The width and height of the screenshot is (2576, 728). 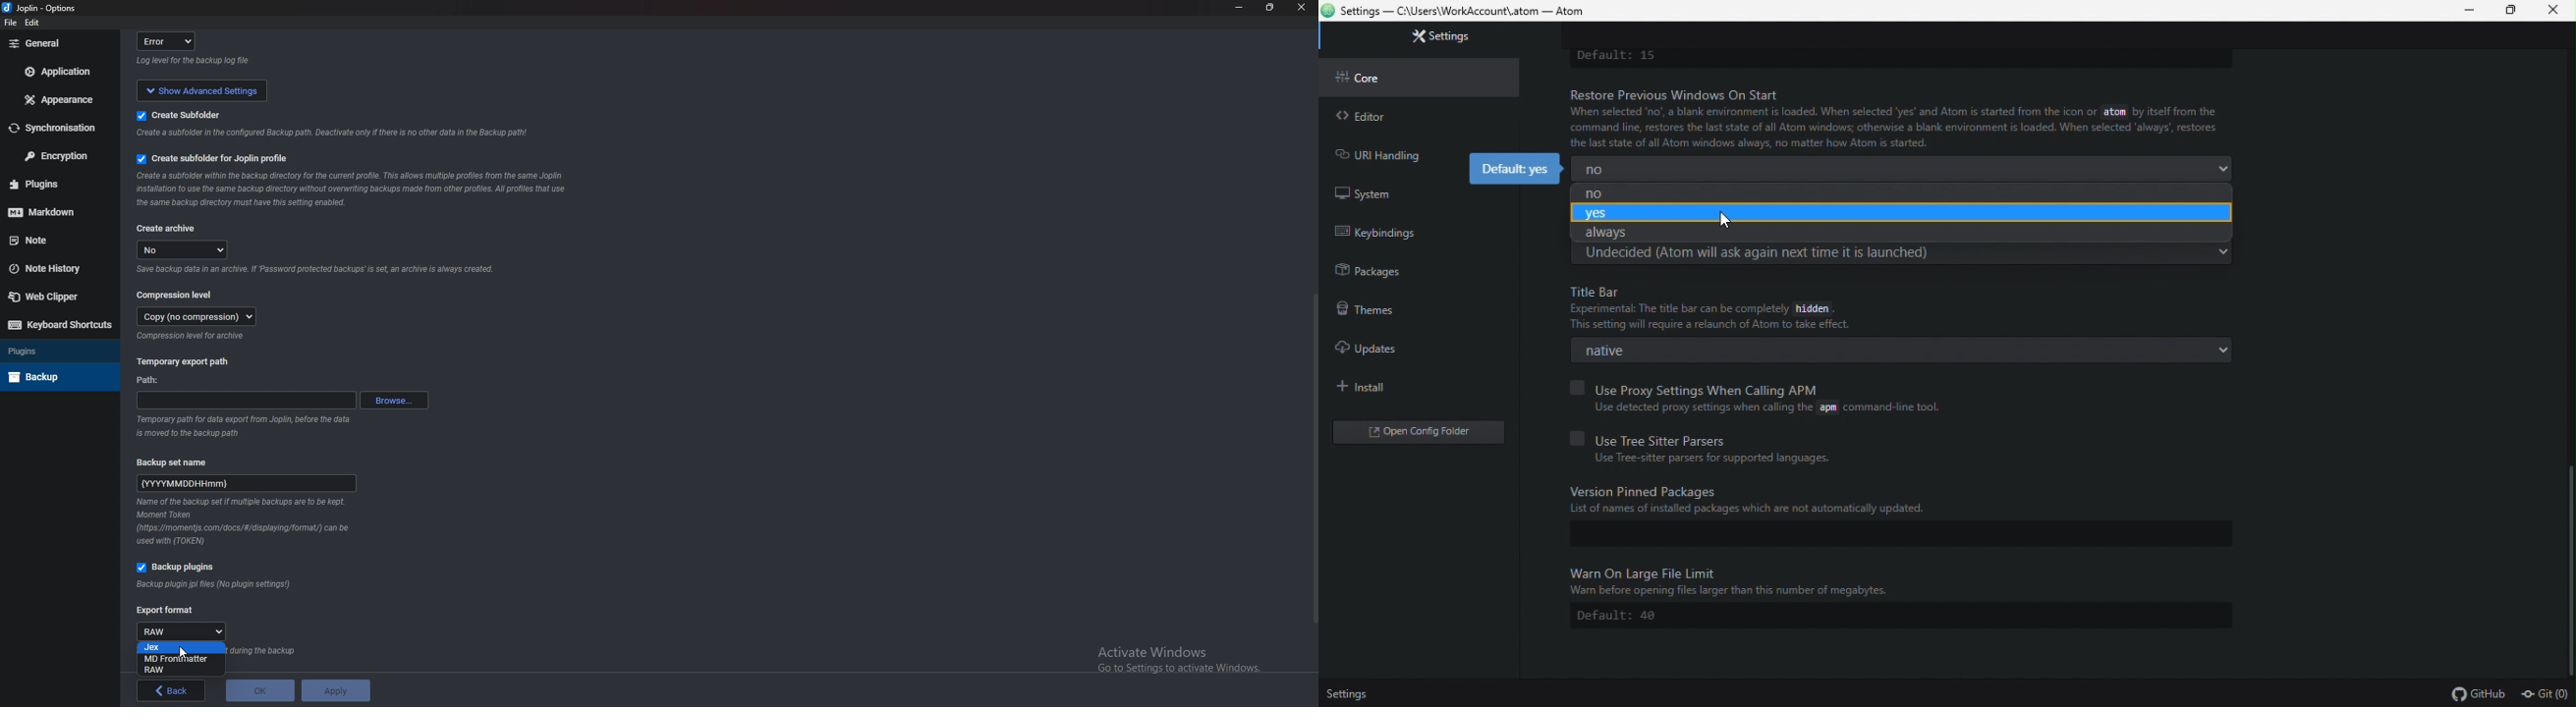 I want to click on Info, so click(x=215, y=585).